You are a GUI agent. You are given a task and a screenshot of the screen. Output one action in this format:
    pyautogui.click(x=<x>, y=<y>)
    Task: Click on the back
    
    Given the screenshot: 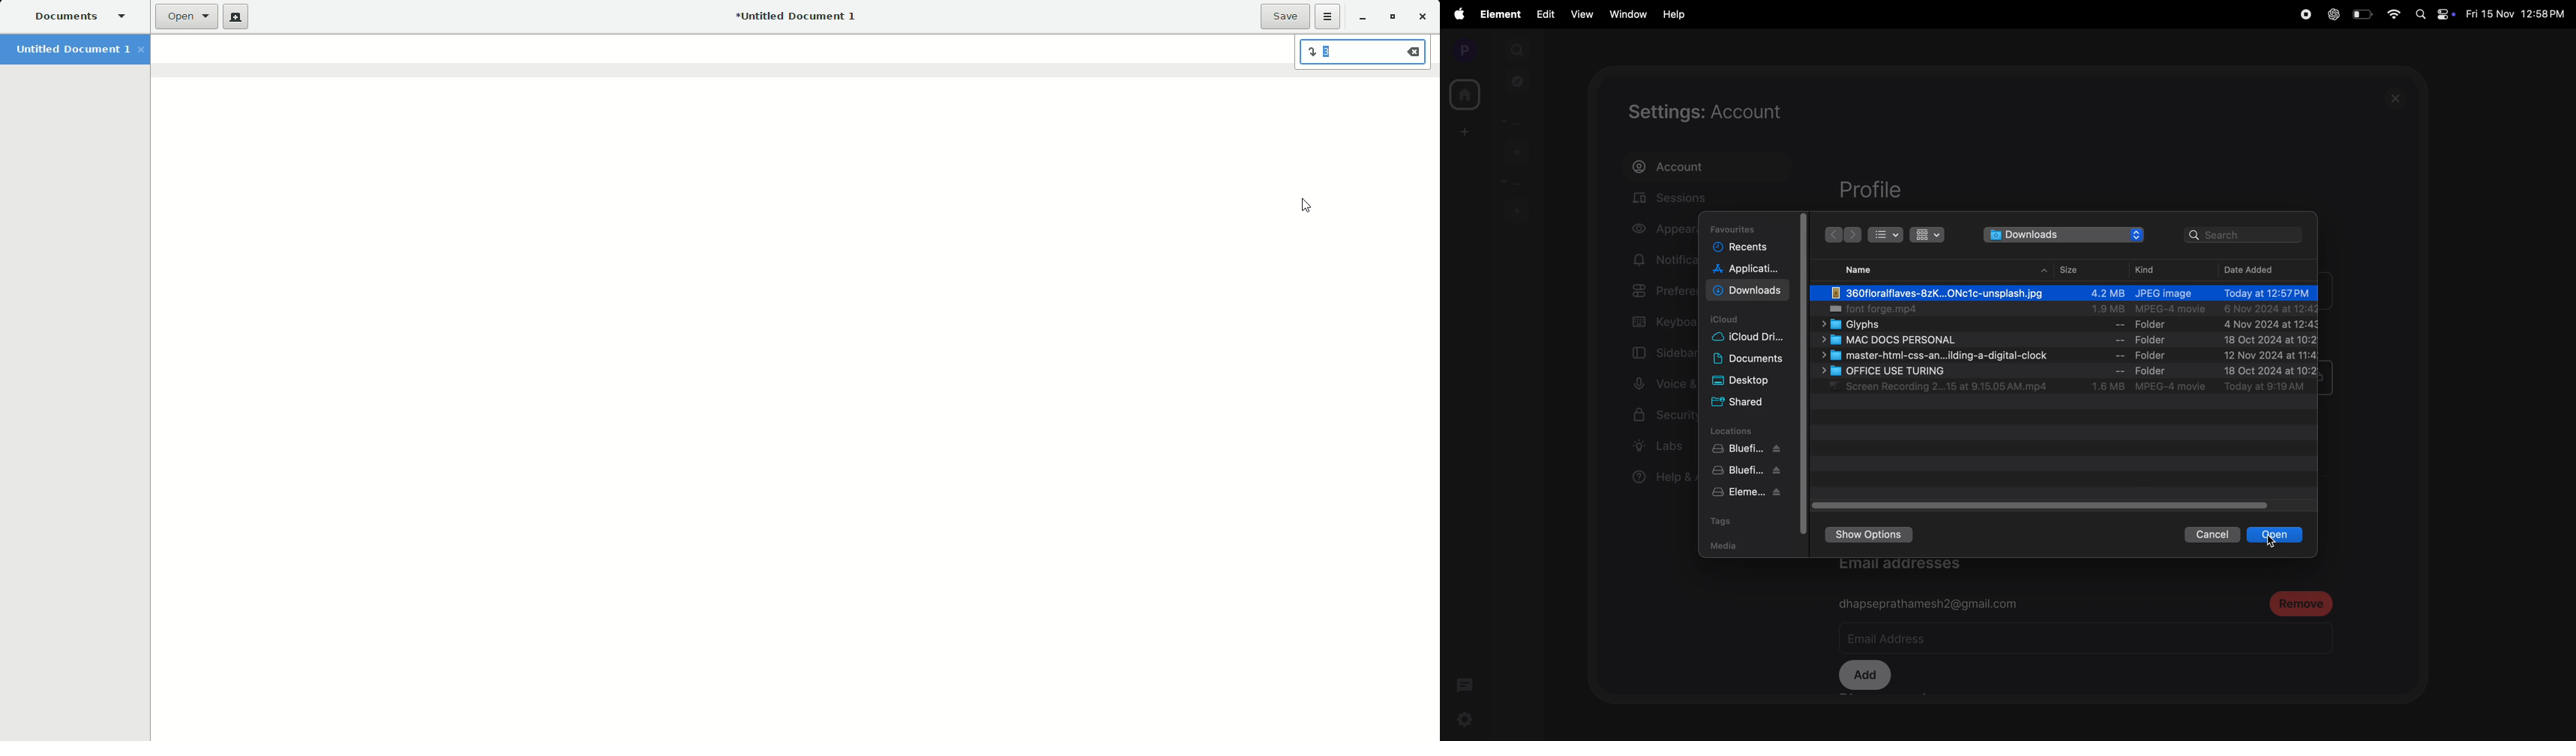 What is the action you would take?
    pyautogui.click(x=1853, y=236)
    